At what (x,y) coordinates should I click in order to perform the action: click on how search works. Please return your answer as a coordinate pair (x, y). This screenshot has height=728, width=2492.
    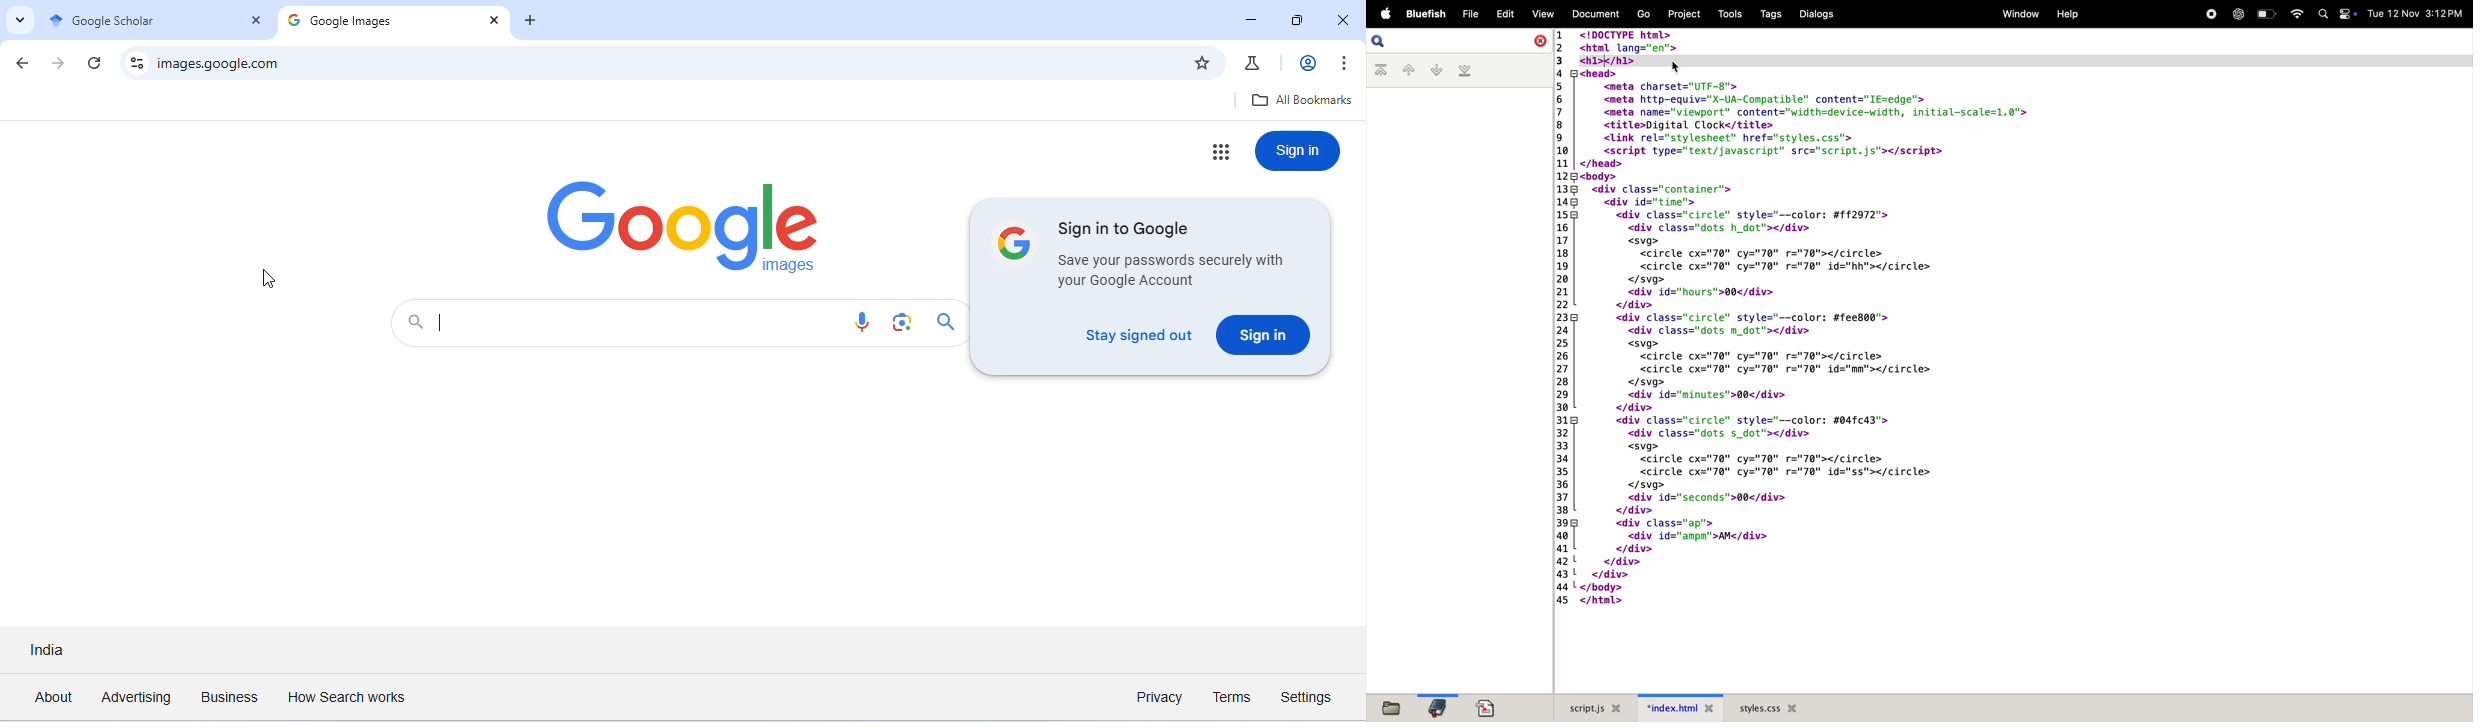
    Looking at the image, I should click on (347, 697).